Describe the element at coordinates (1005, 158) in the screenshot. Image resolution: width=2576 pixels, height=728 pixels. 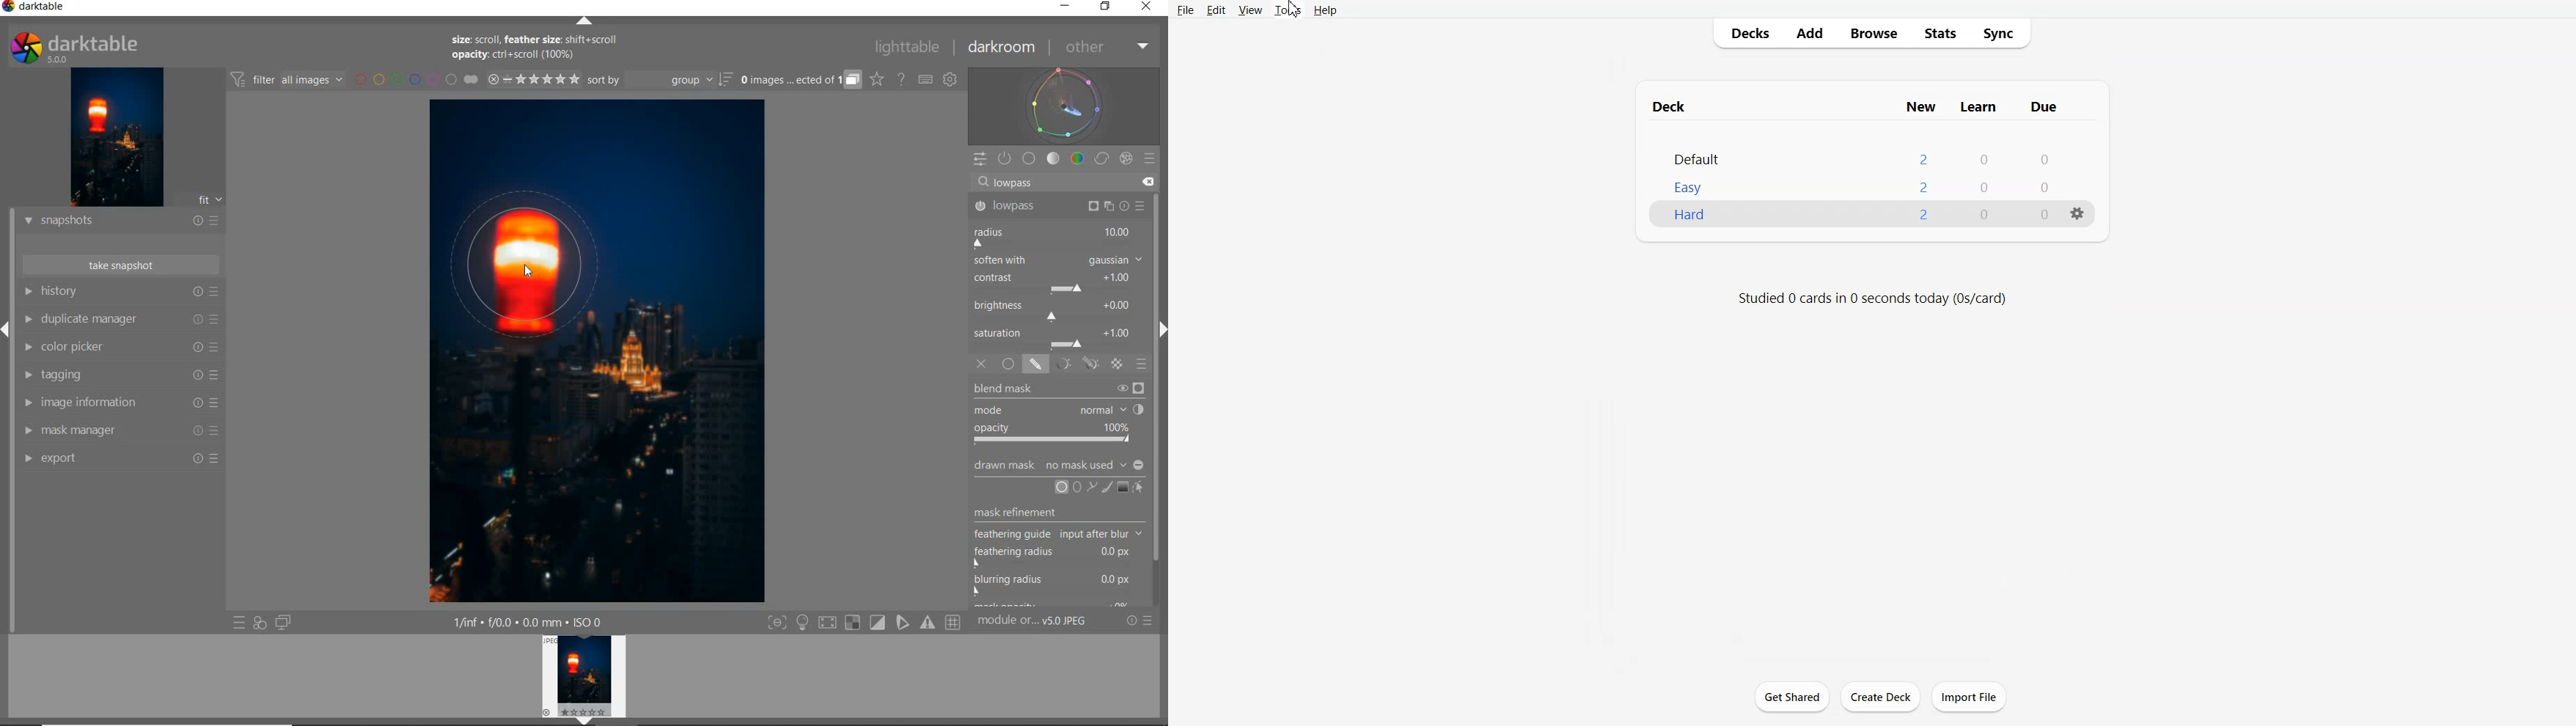
I see `SHOW ONLY ACTIVE MODULES` at that location.